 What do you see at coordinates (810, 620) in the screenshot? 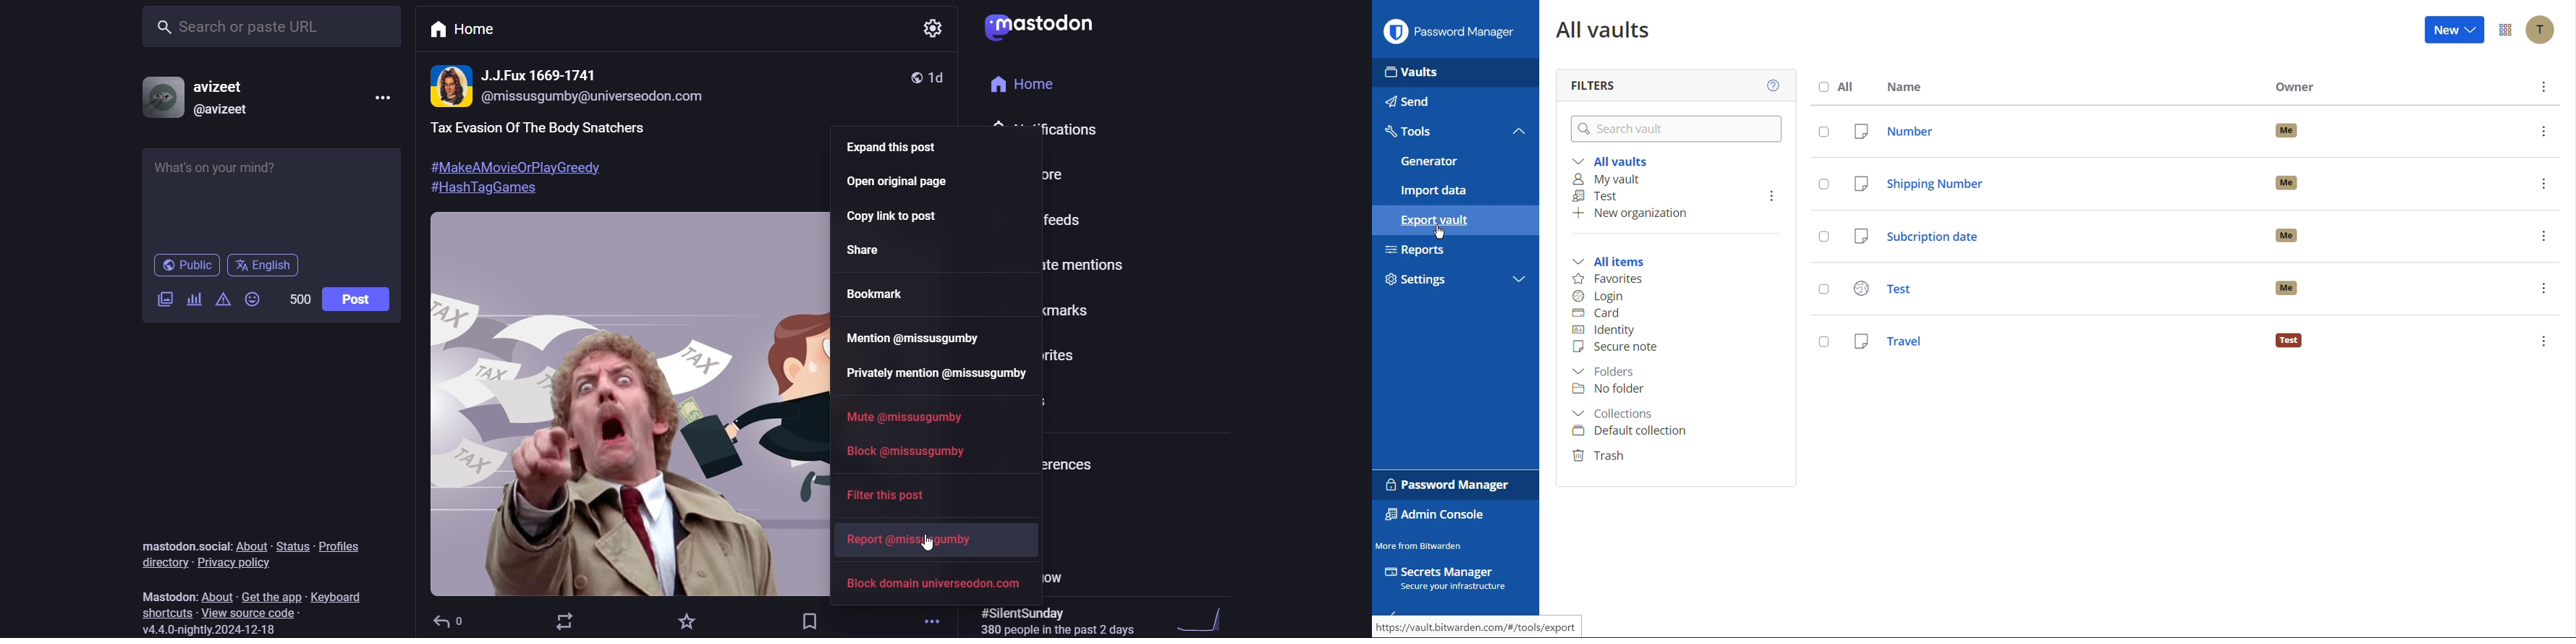
I see `bookmark` at bounding box center [810, 620].